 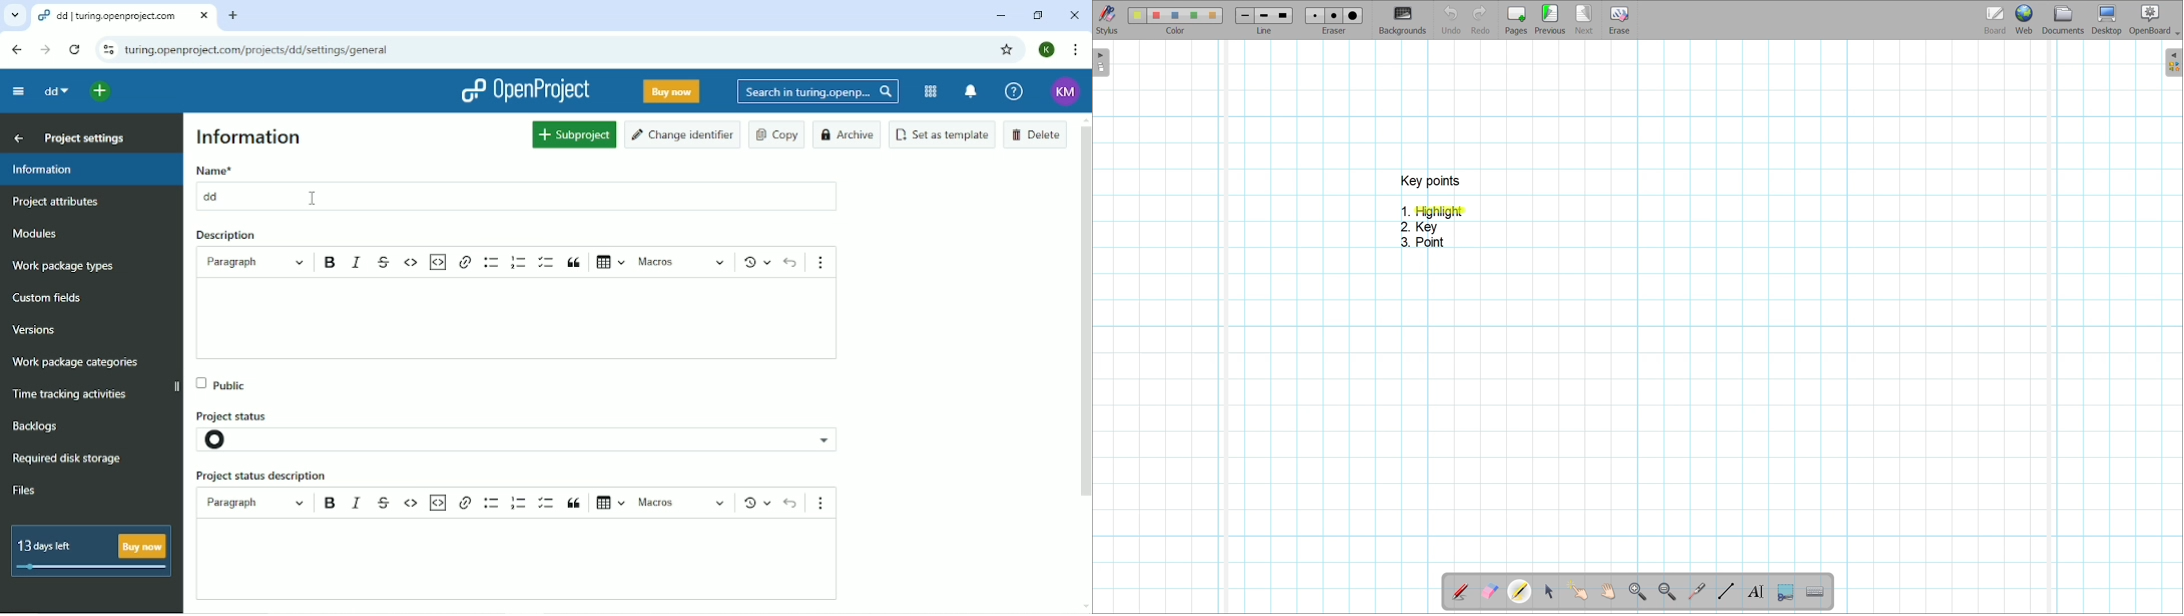 I want to click on Information, so click(x=91, y=171).